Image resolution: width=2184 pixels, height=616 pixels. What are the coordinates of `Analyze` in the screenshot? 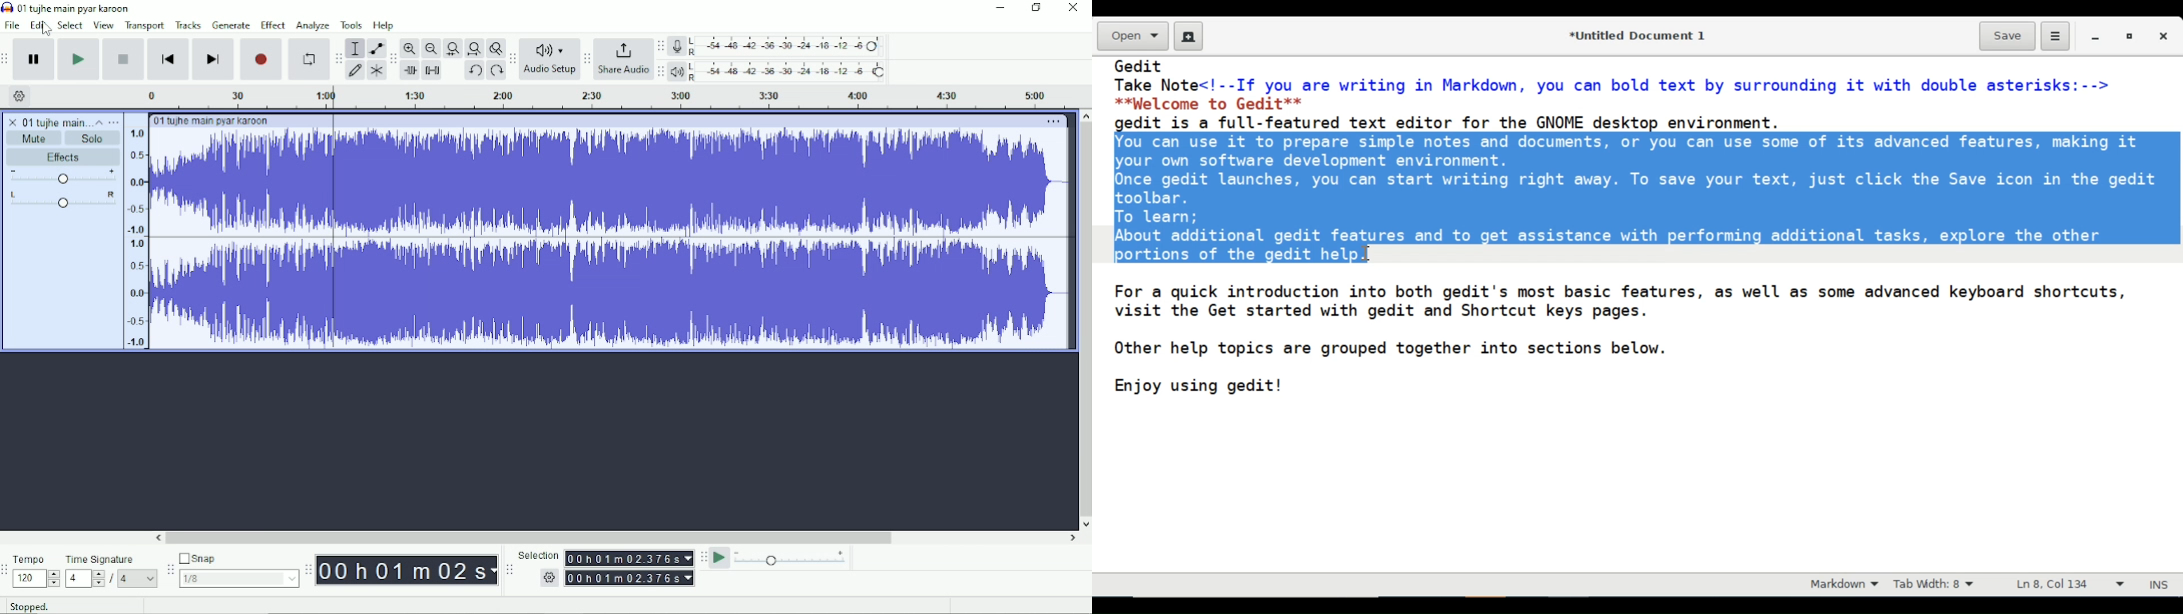 It's located at (314, 26).